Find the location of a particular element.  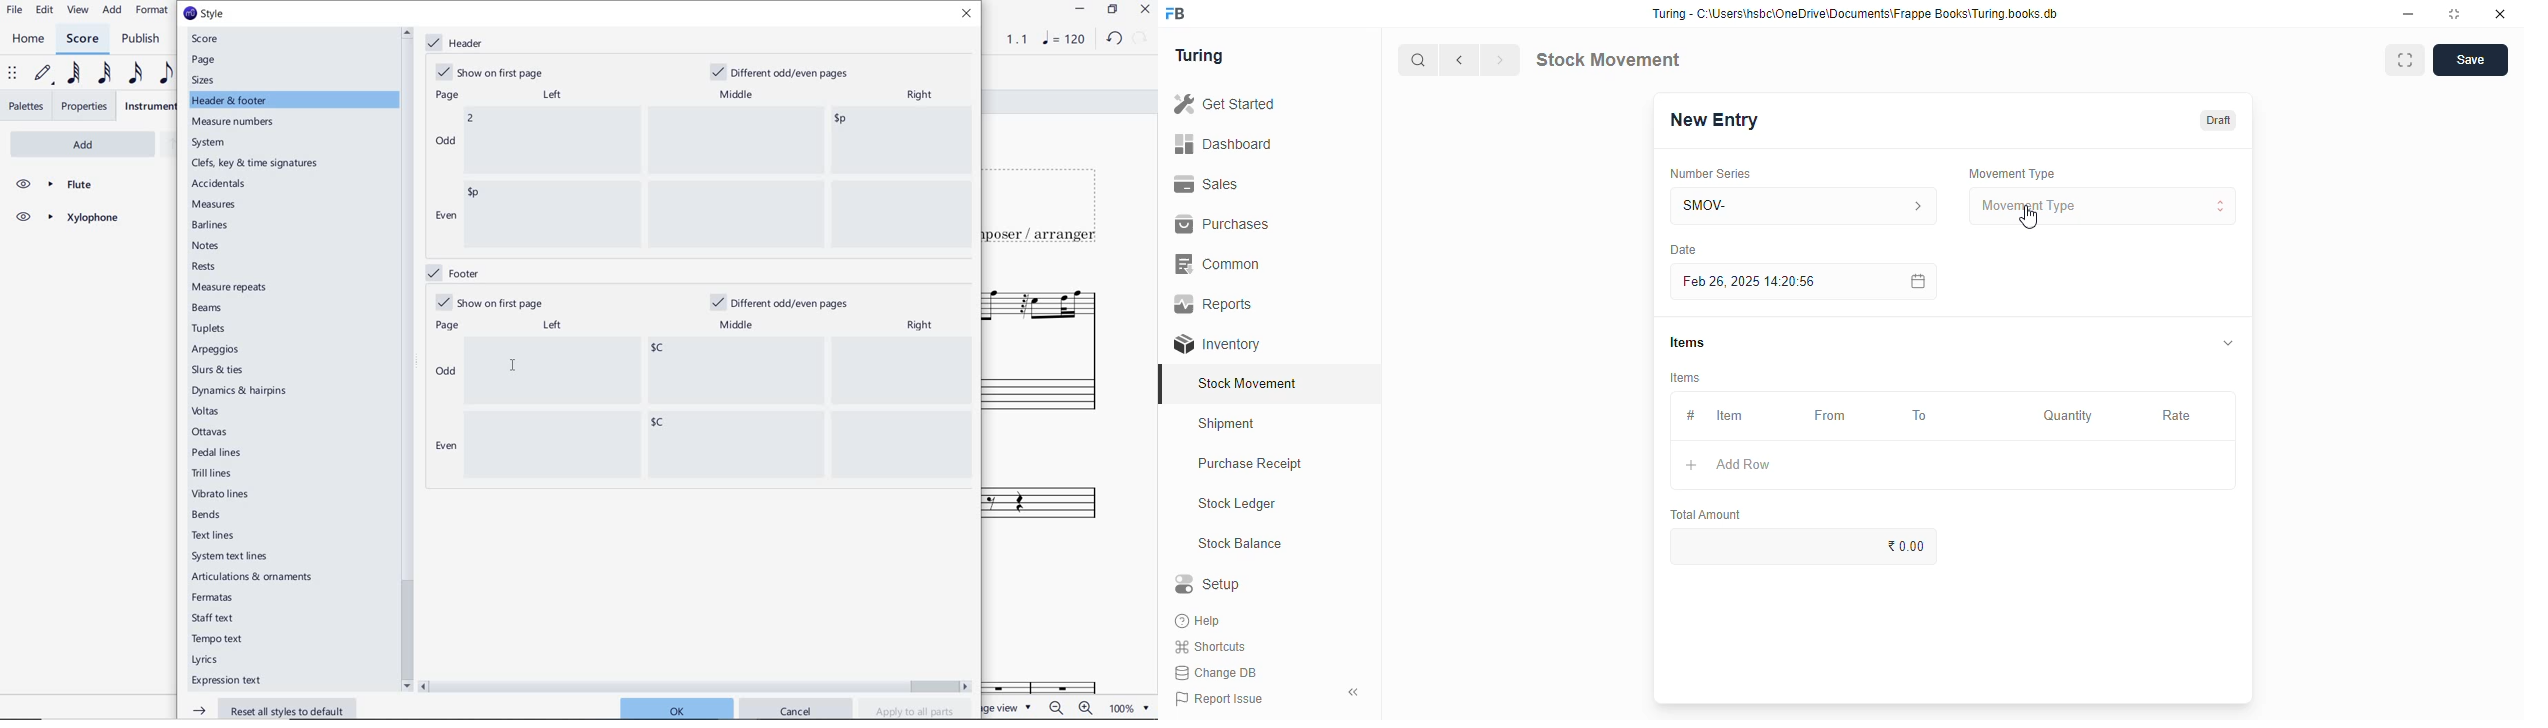

shortcuts is located at coordinates (1210, 647).